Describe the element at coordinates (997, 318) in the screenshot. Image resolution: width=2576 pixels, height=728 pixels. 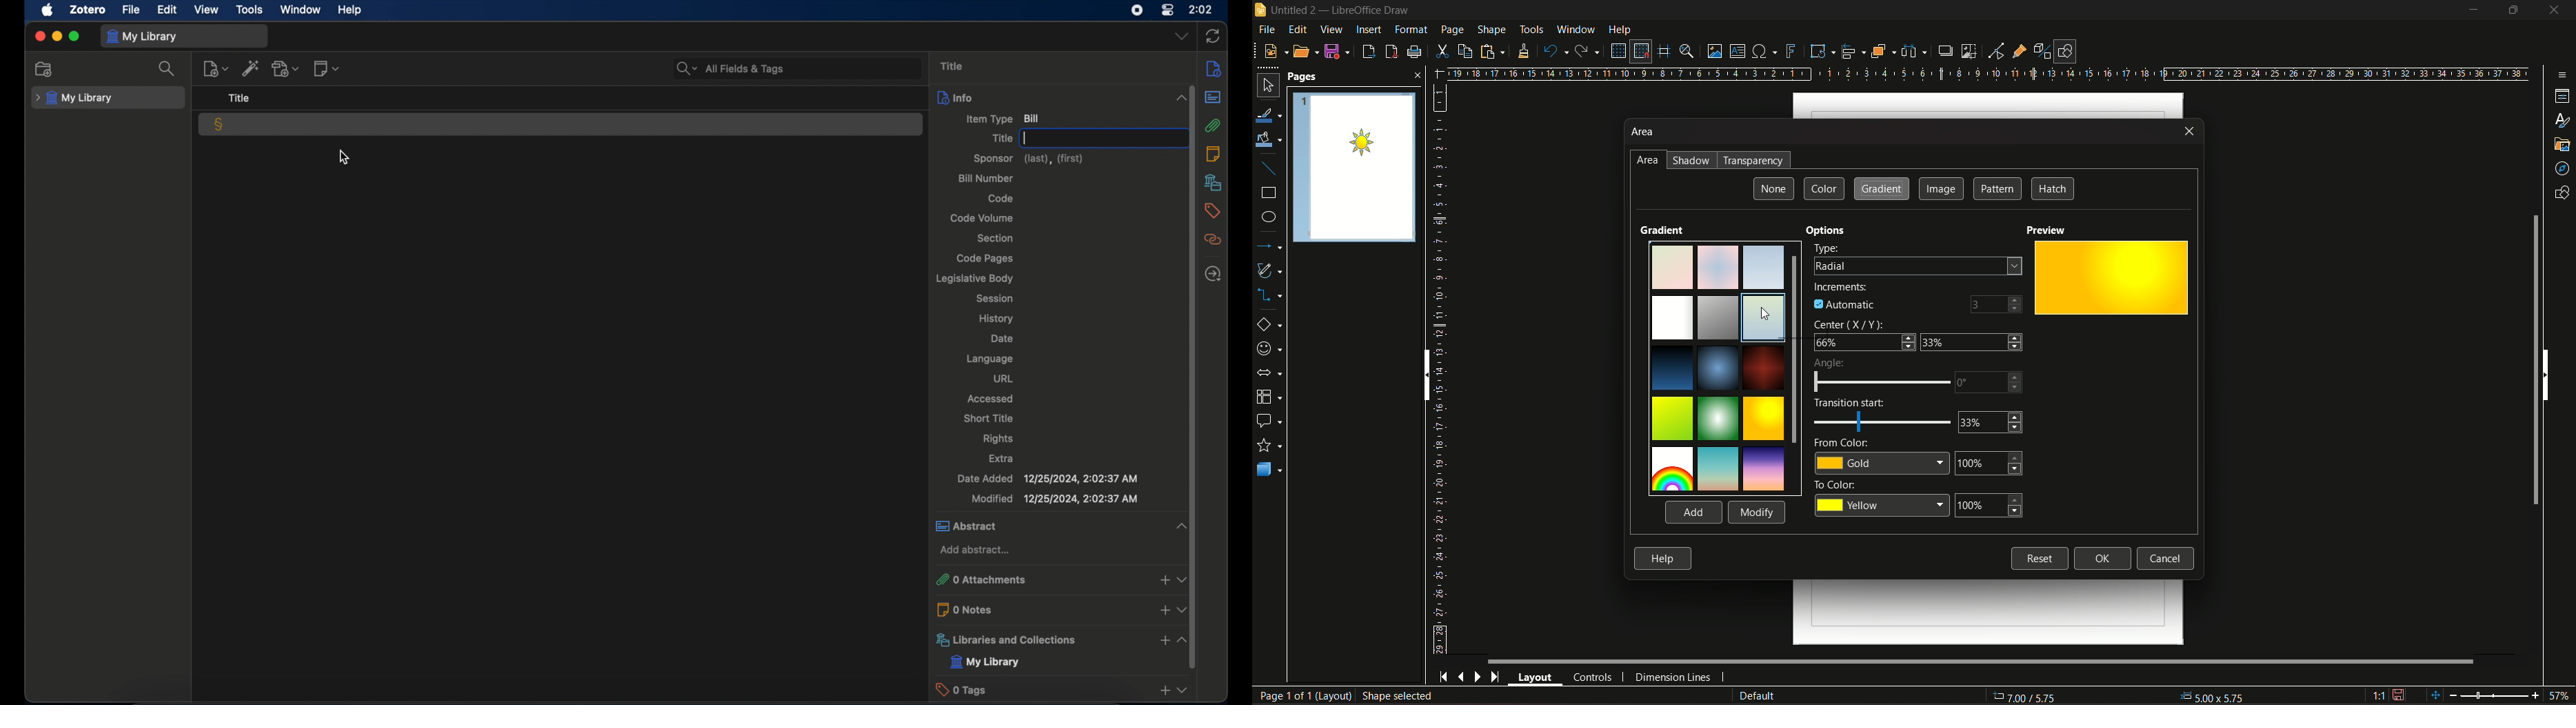
I see `history` at that location.